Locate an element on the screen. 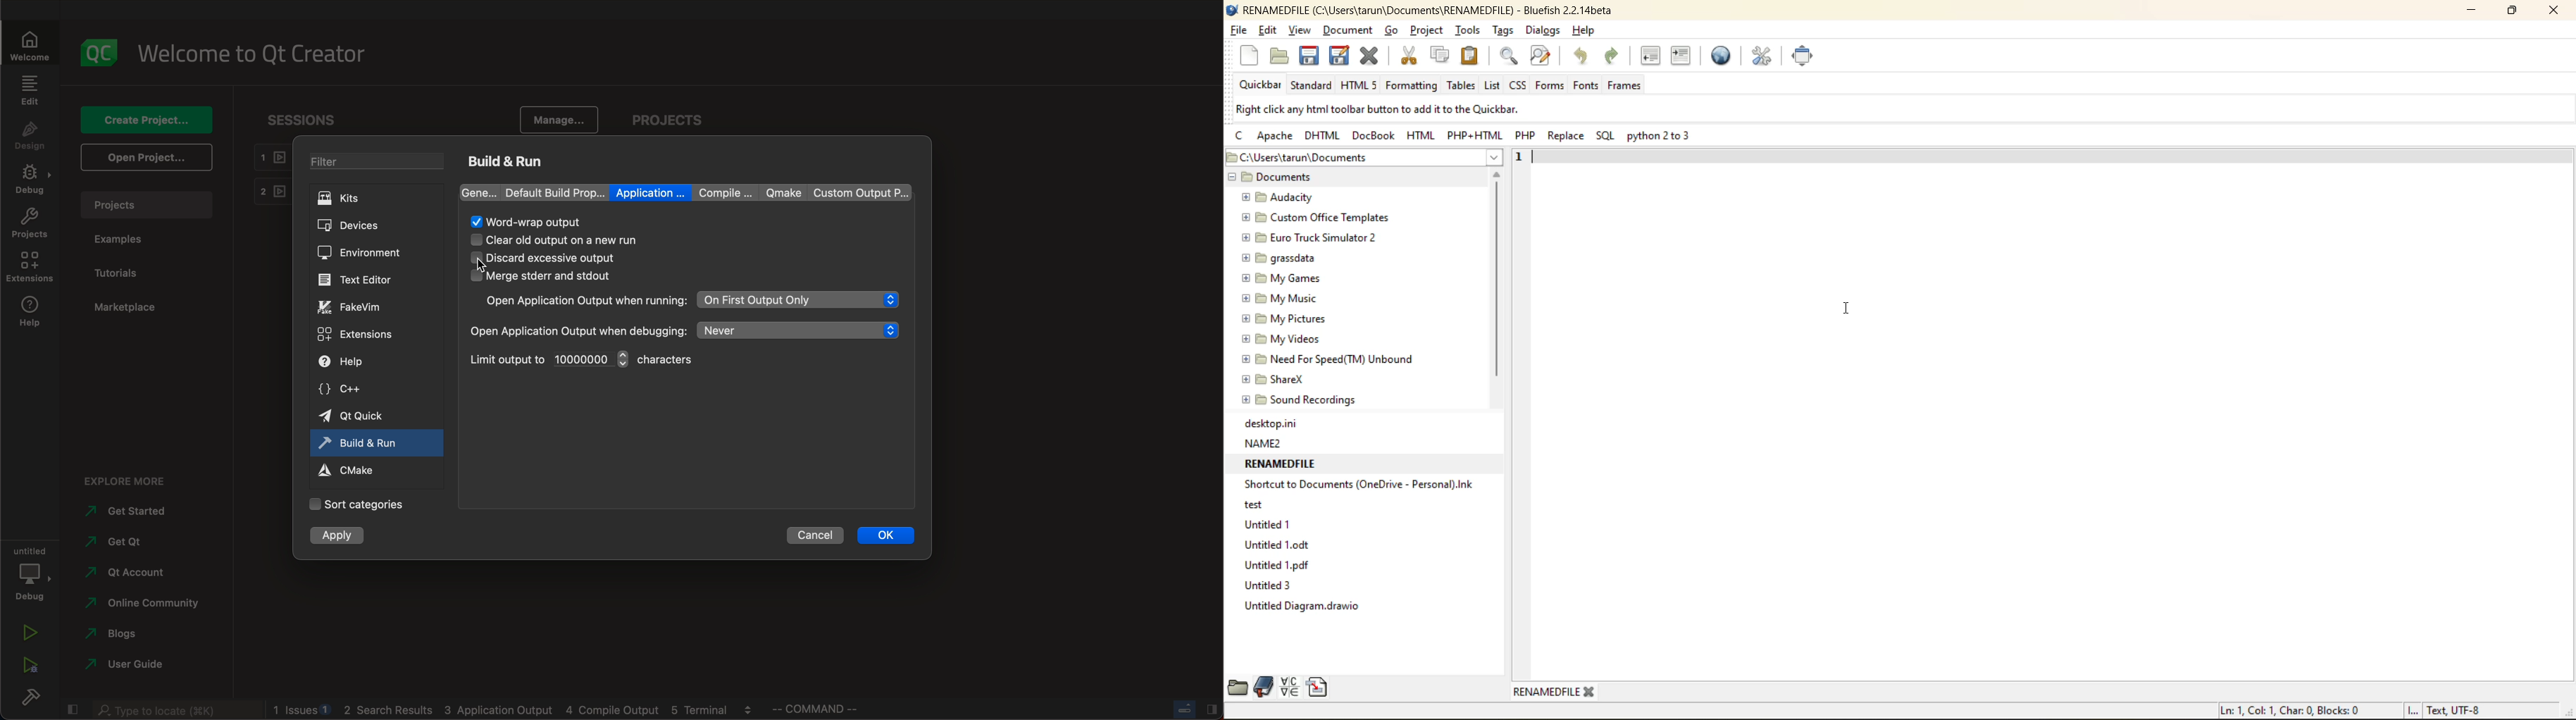 Image resolution: width=2576 pixels, height=728 pixels. apply is located at coordinates (336, 536).